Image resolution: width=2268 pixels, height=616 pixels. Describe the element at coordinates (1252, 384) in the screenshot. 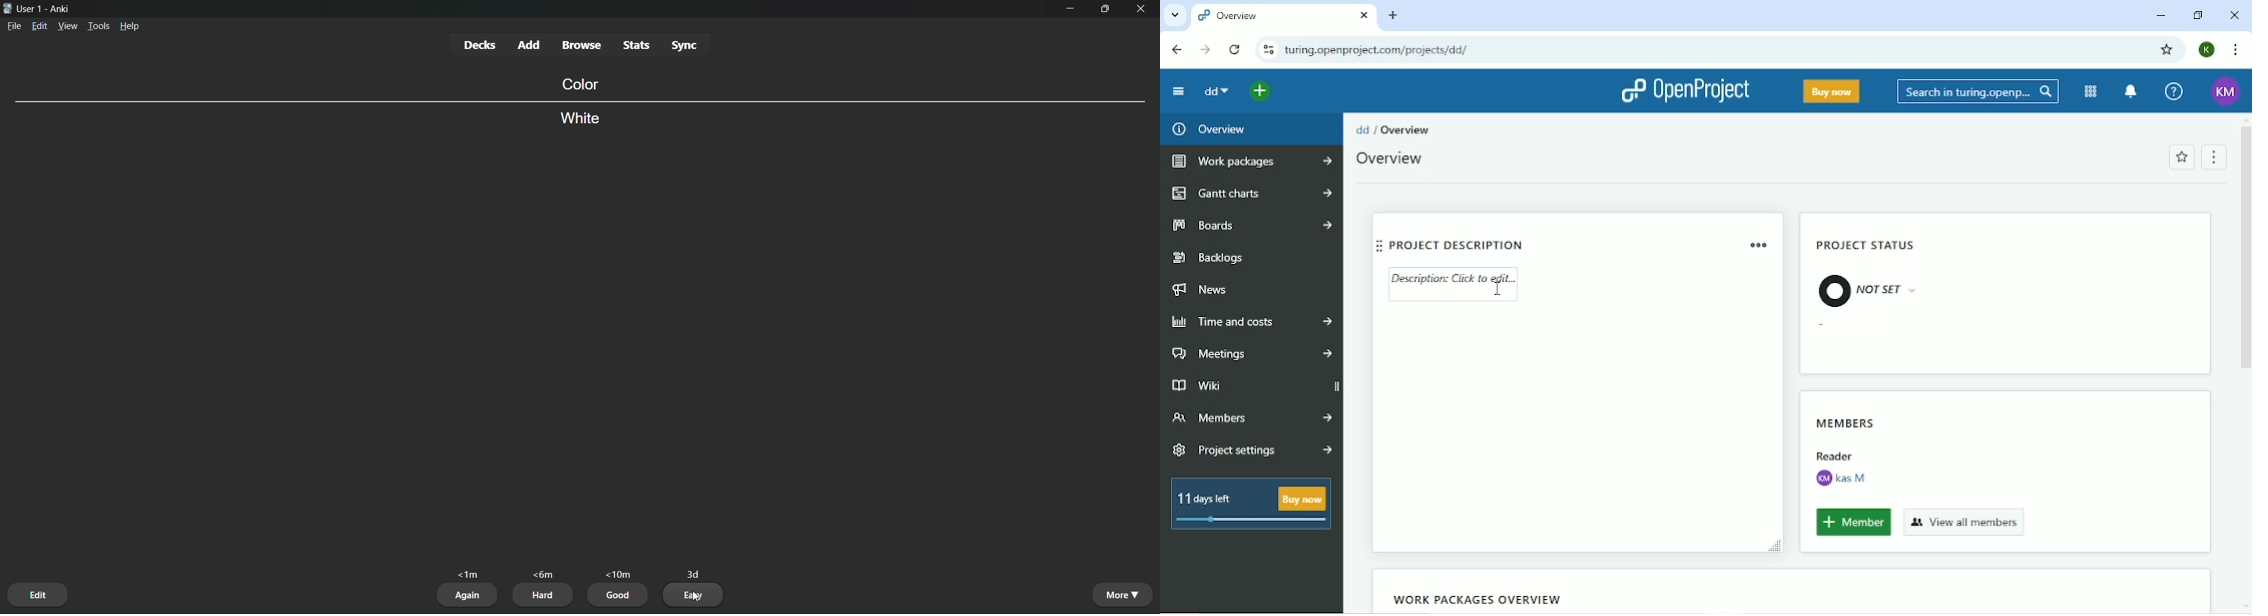

I see `Wiki` at that location.